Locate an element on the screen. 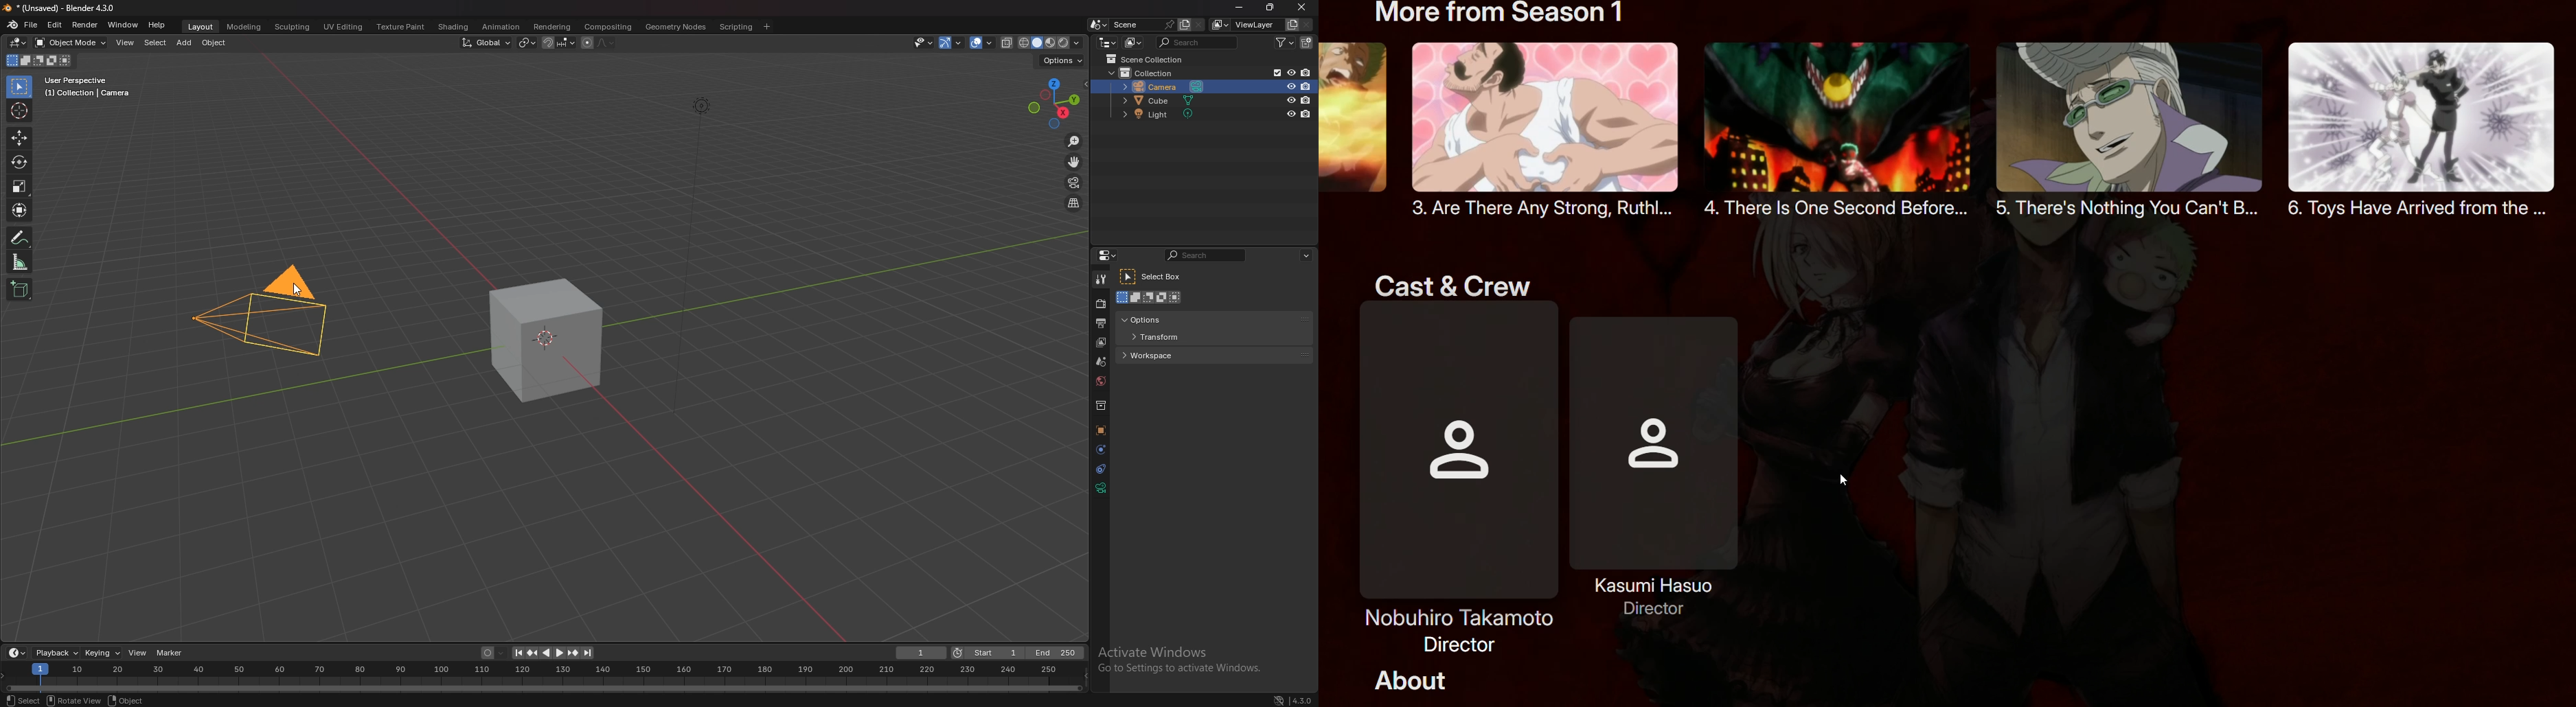 This screenshot has width=2576, height=728.  is located at coordinates (1181, 660).